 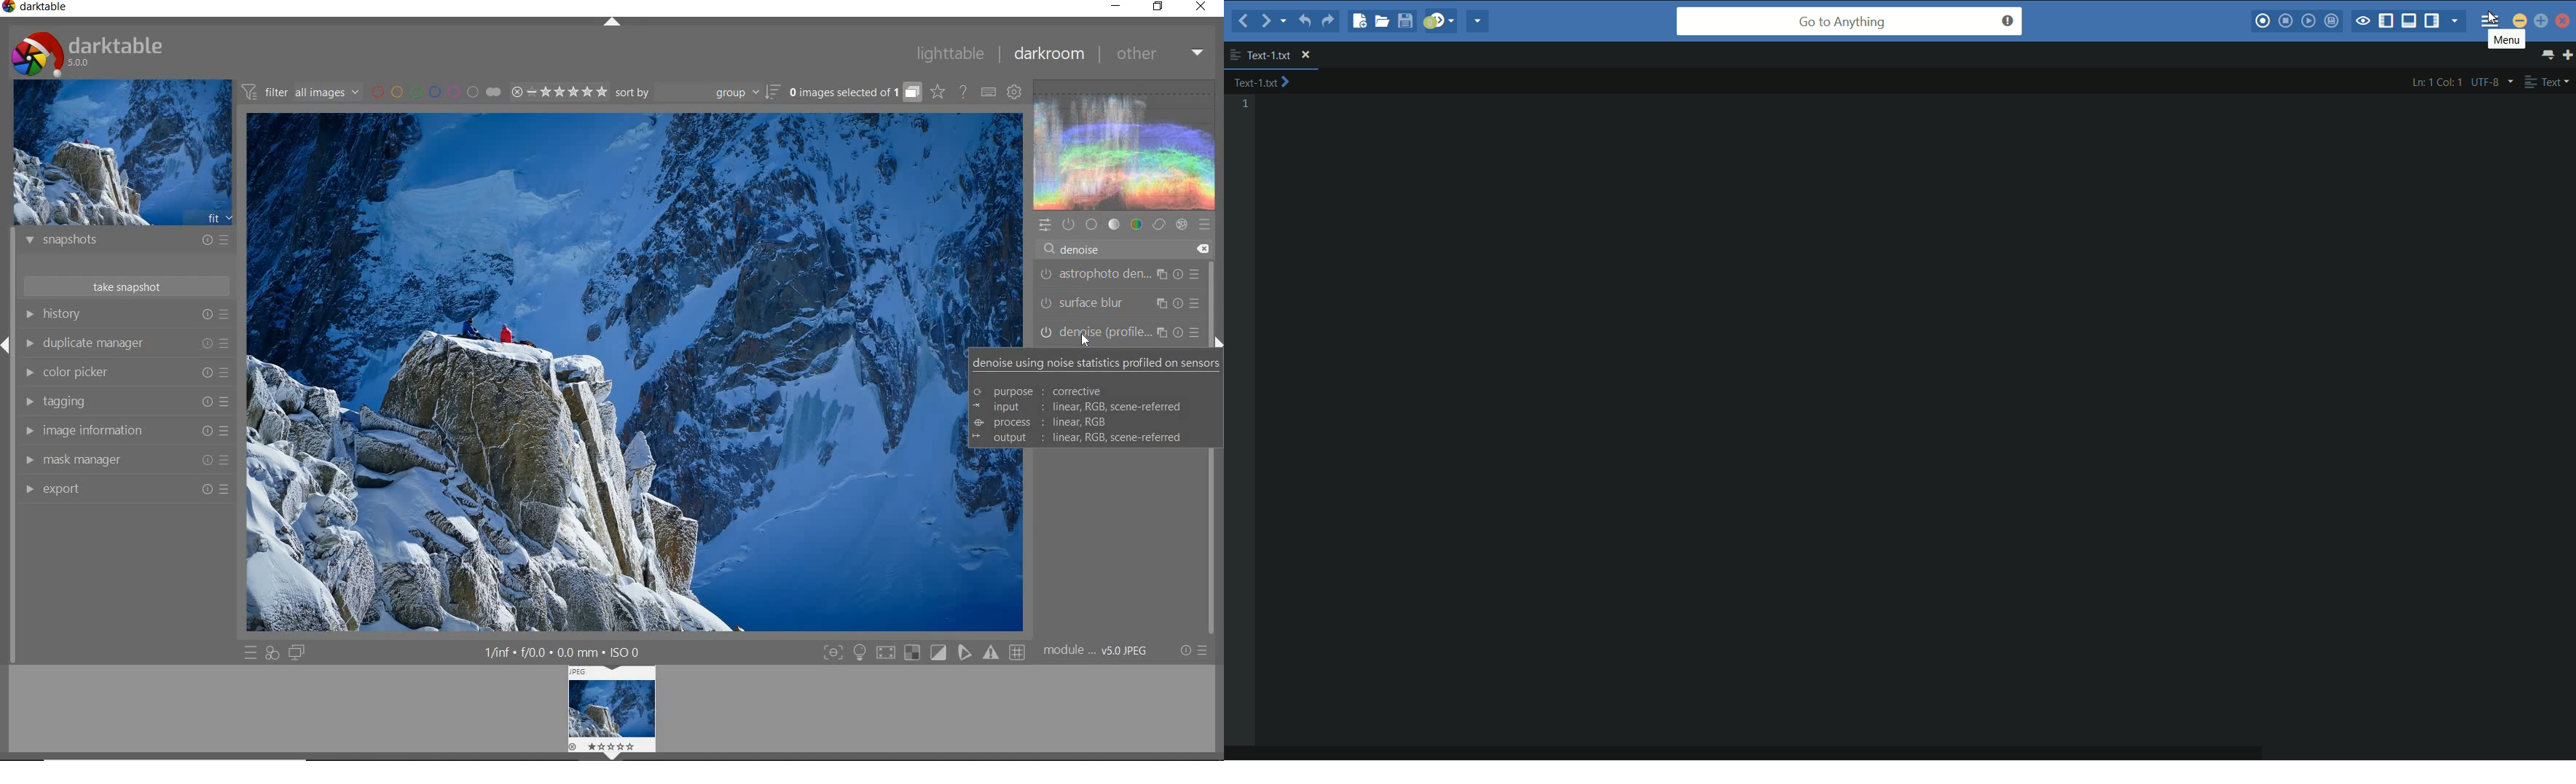 What do you see at coordinates (125, 431) in the screenshot?
I see `image information` at bounding box center [125, 431].